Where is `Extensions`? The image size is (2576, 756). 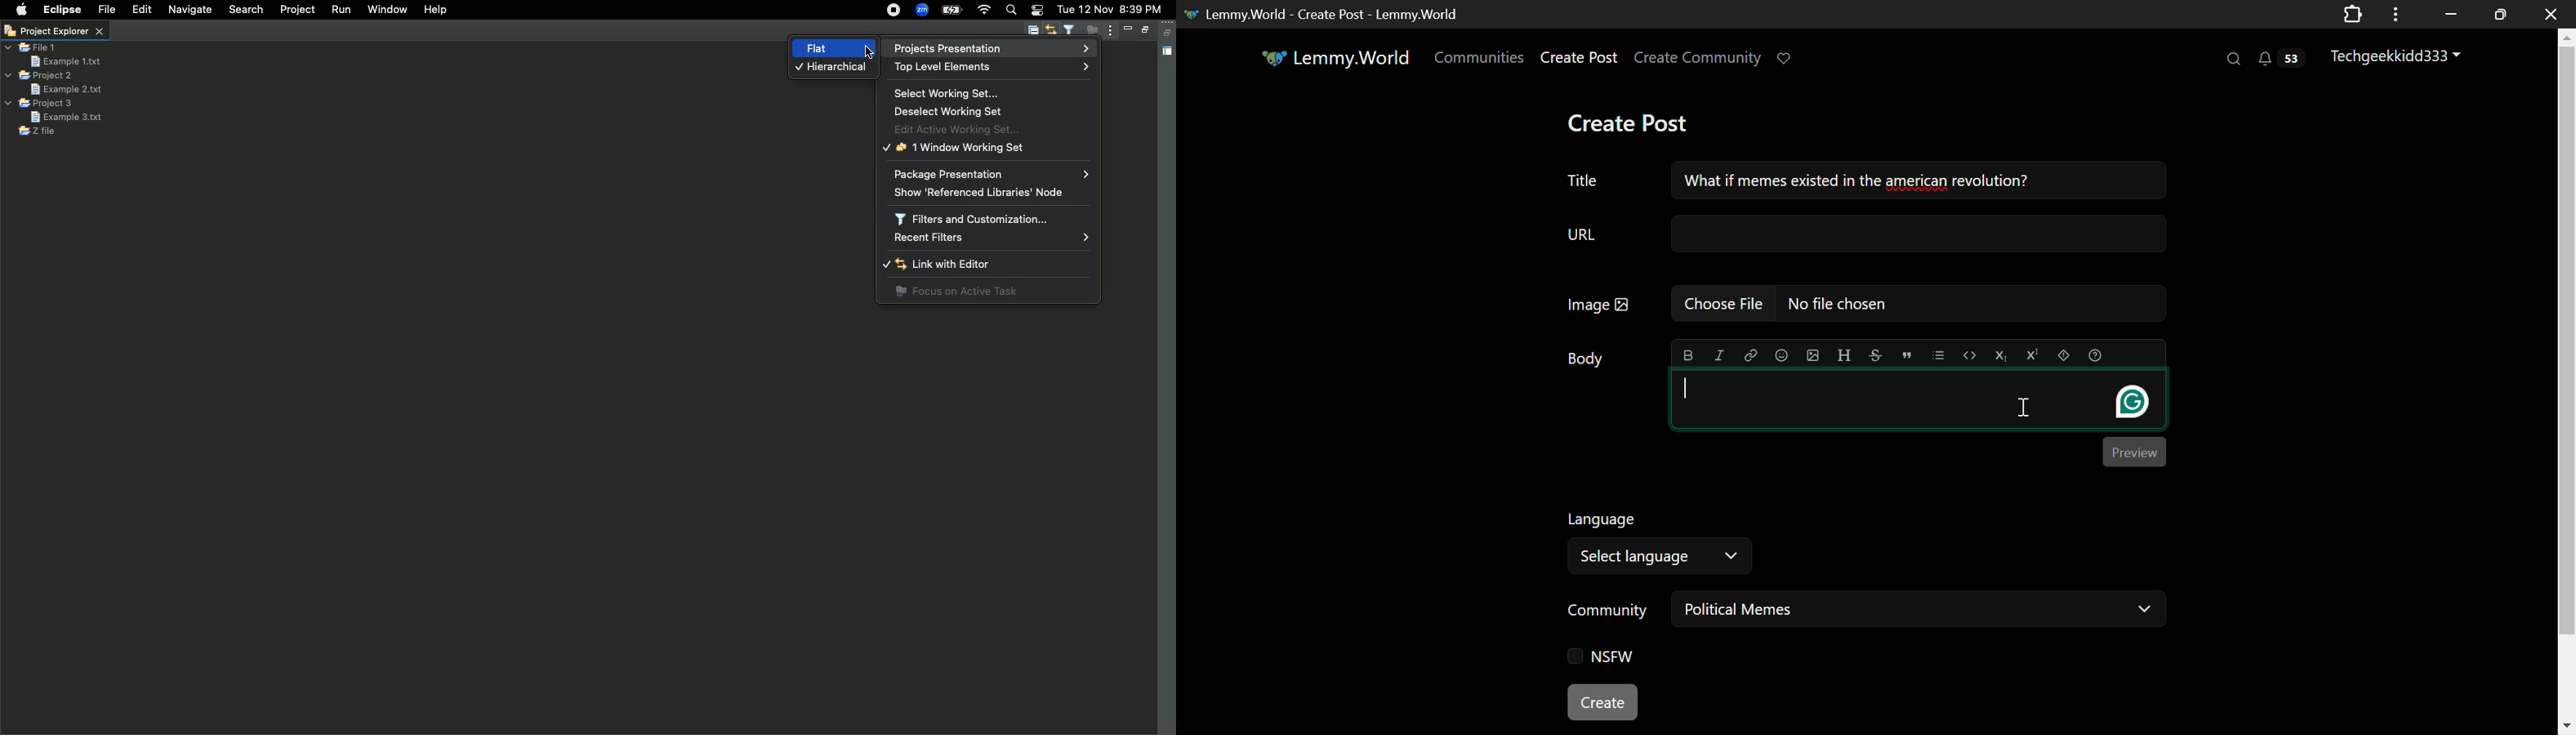
Extensions is located at coordinates (2354, 13).